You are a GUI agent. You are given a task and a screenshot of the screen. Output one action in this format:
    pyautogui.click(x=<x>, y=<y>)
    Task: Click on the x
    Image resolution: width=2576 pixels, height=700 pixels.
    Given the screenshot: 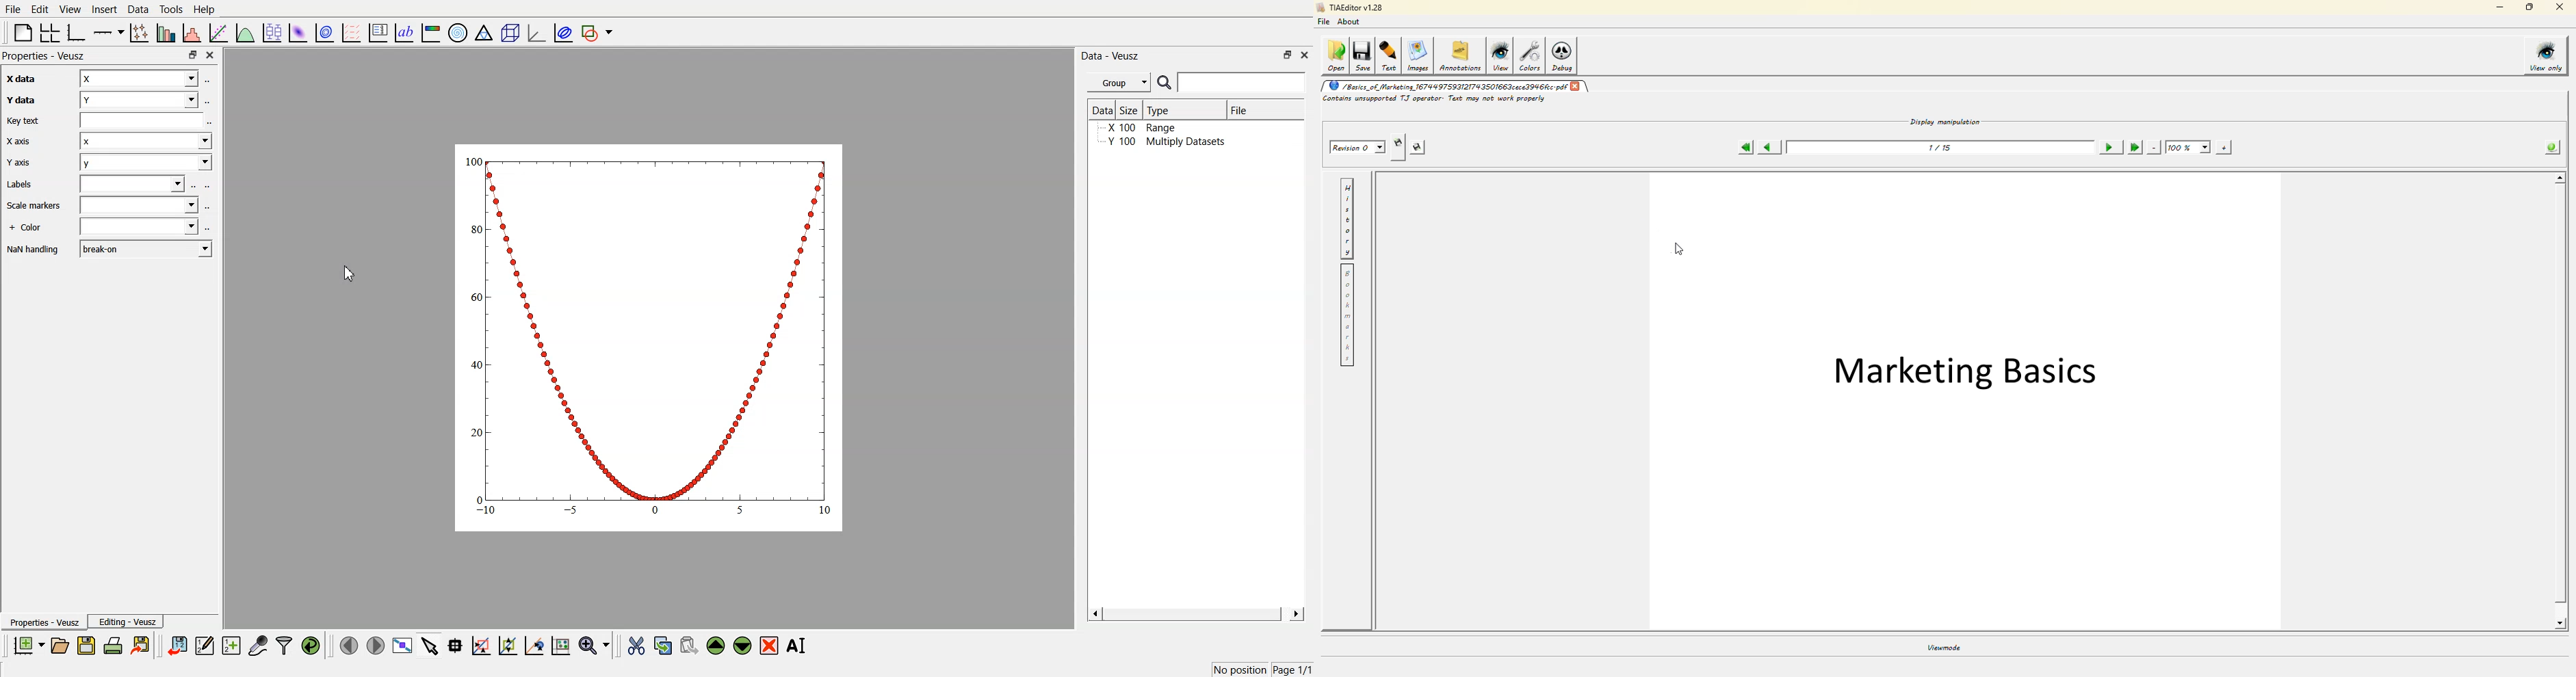 What is the action you would take?
    pyautogui.click(x=138, y=79)
    